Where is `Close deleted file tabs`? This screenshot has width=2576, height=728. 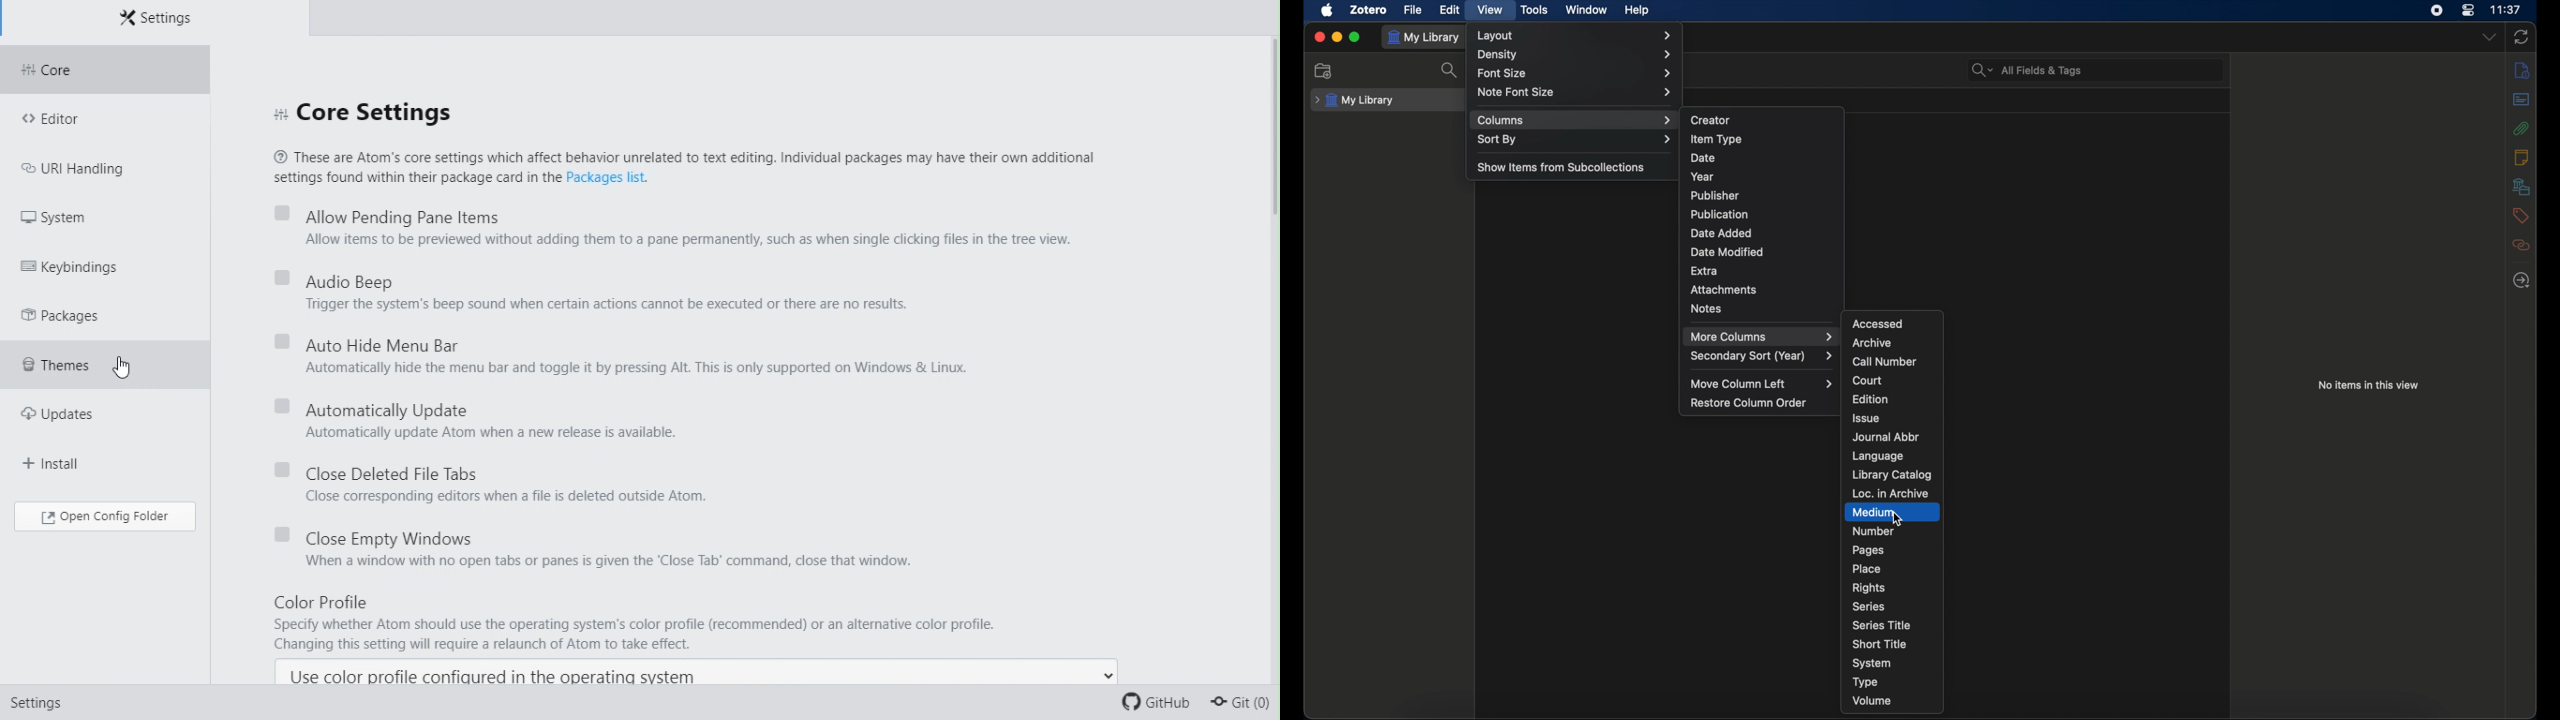 Close deleted file tabs is located at coordinates (504, 480).